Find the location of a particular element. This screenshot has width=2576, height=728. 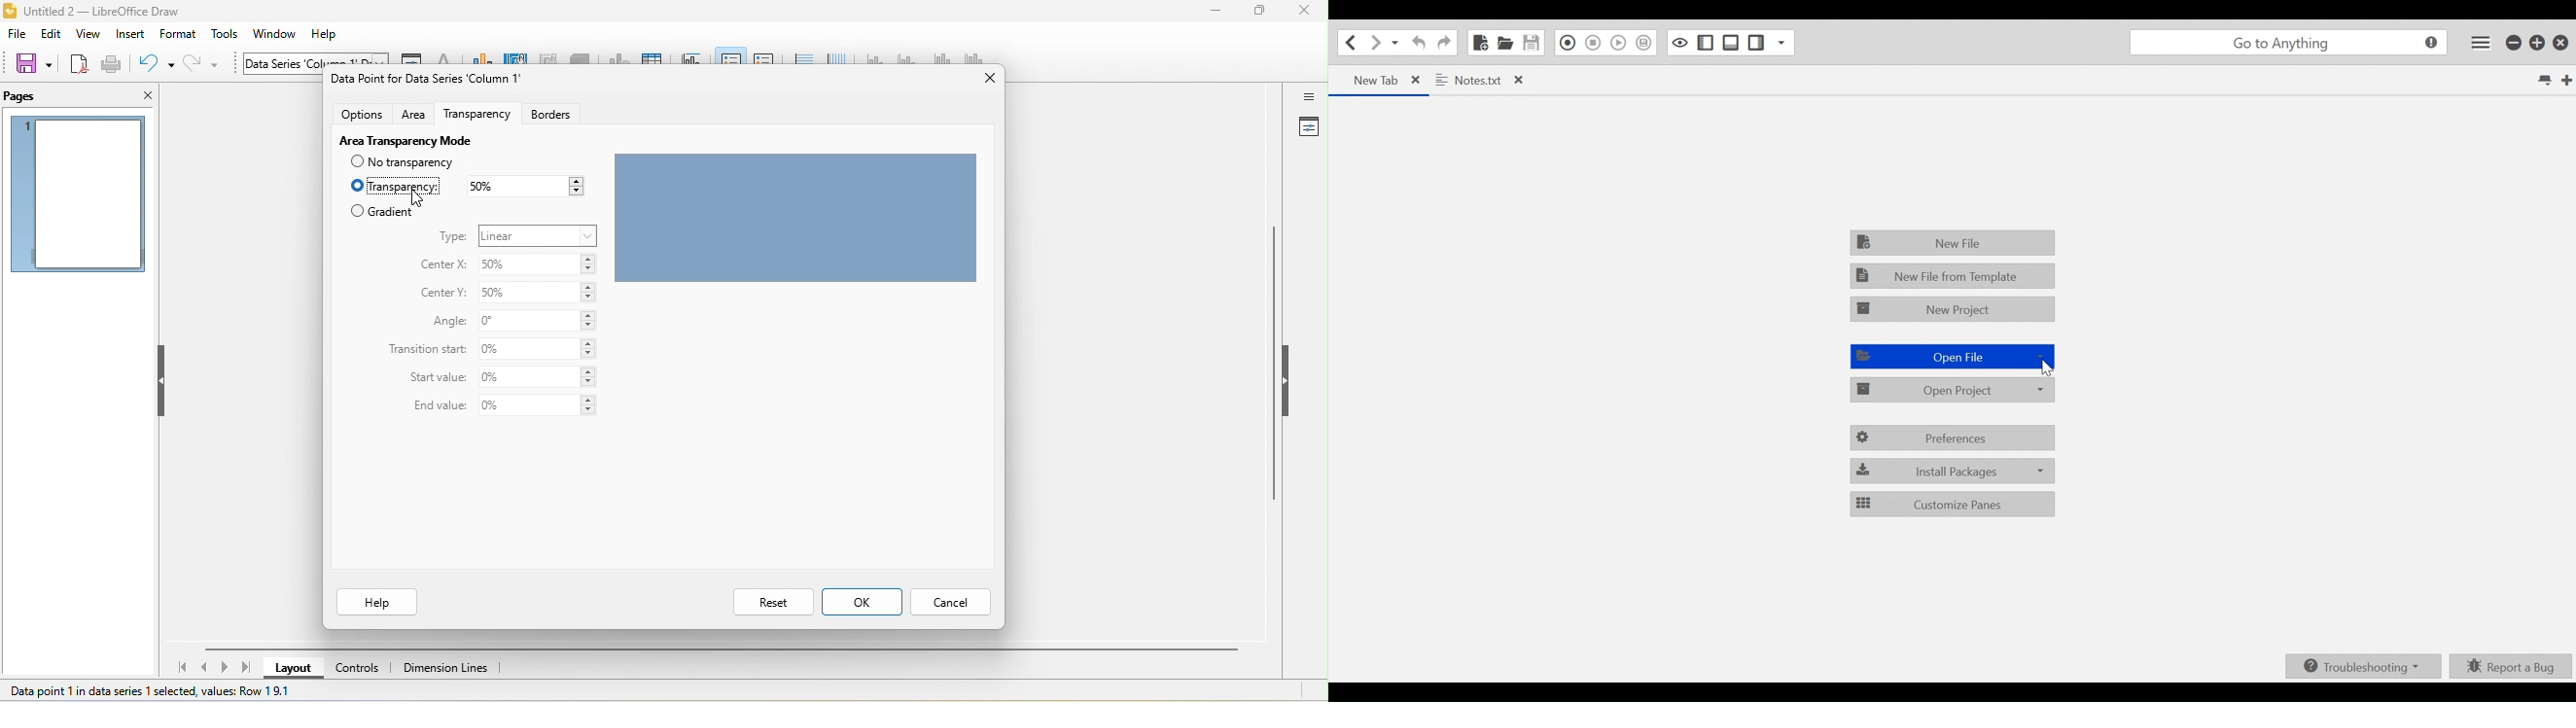

New Project is located at coordinates (1954, 309).